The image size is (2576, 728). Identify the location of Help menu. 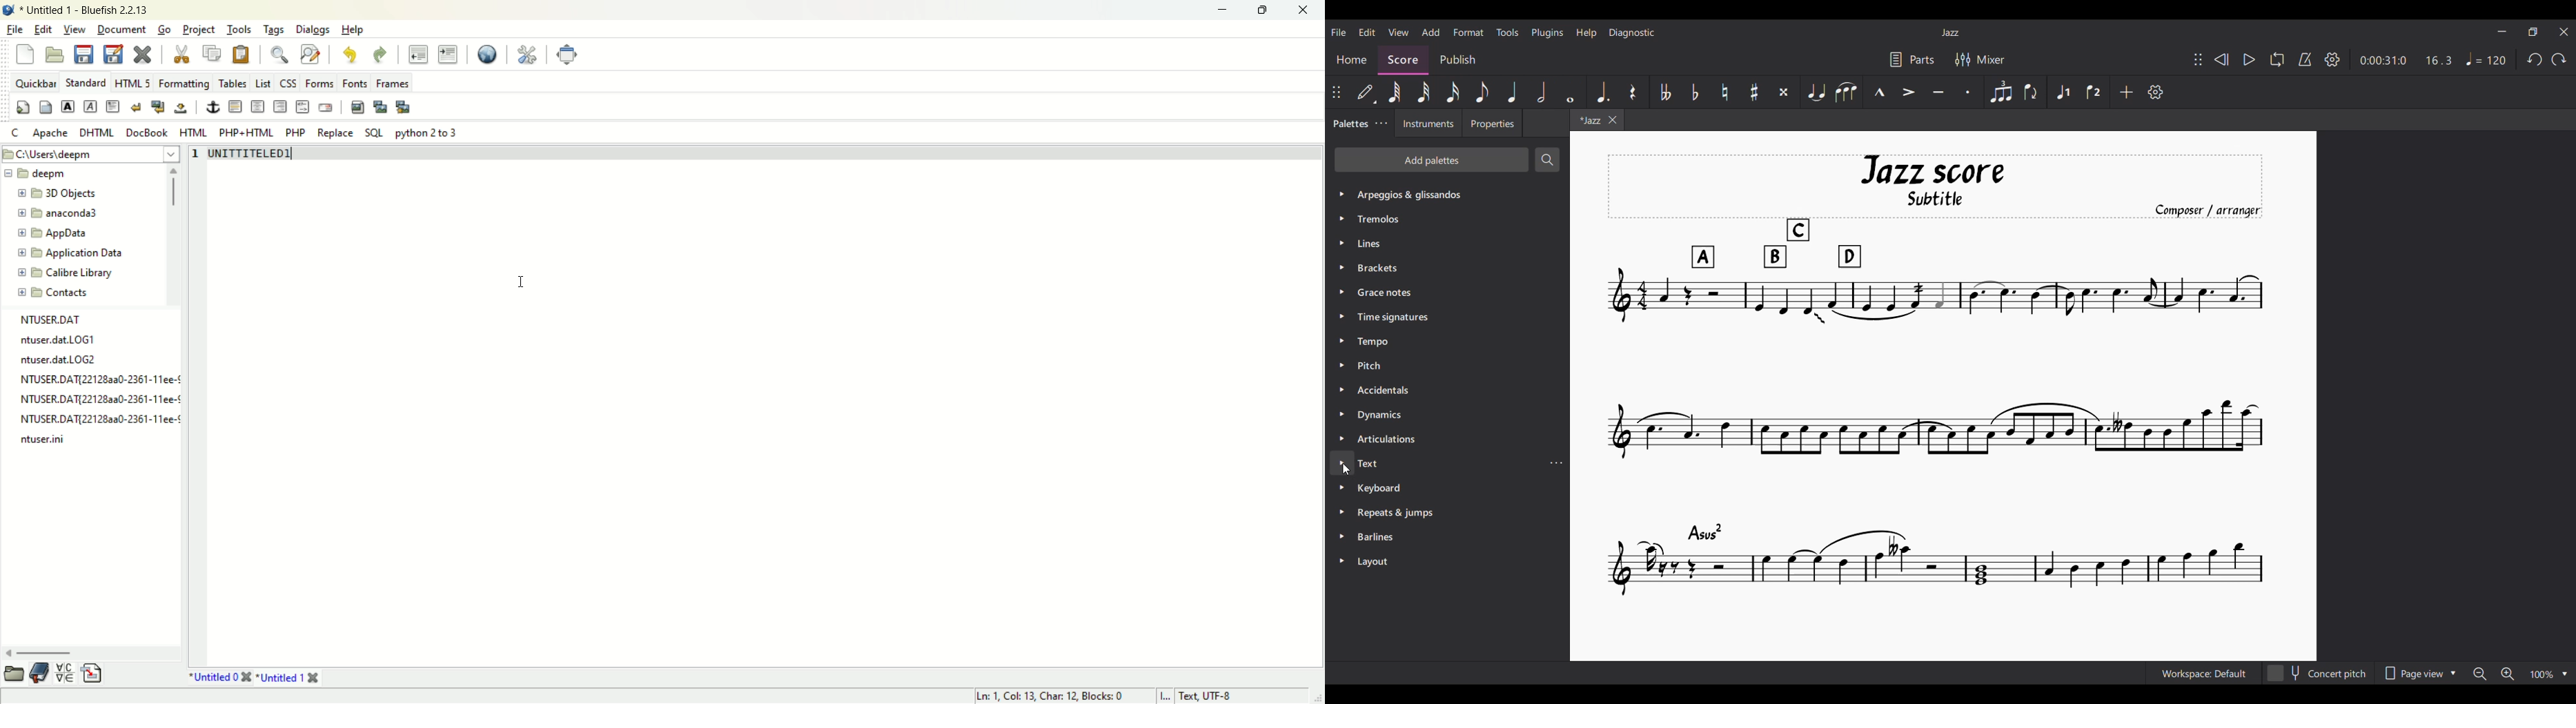
(1586, 33).